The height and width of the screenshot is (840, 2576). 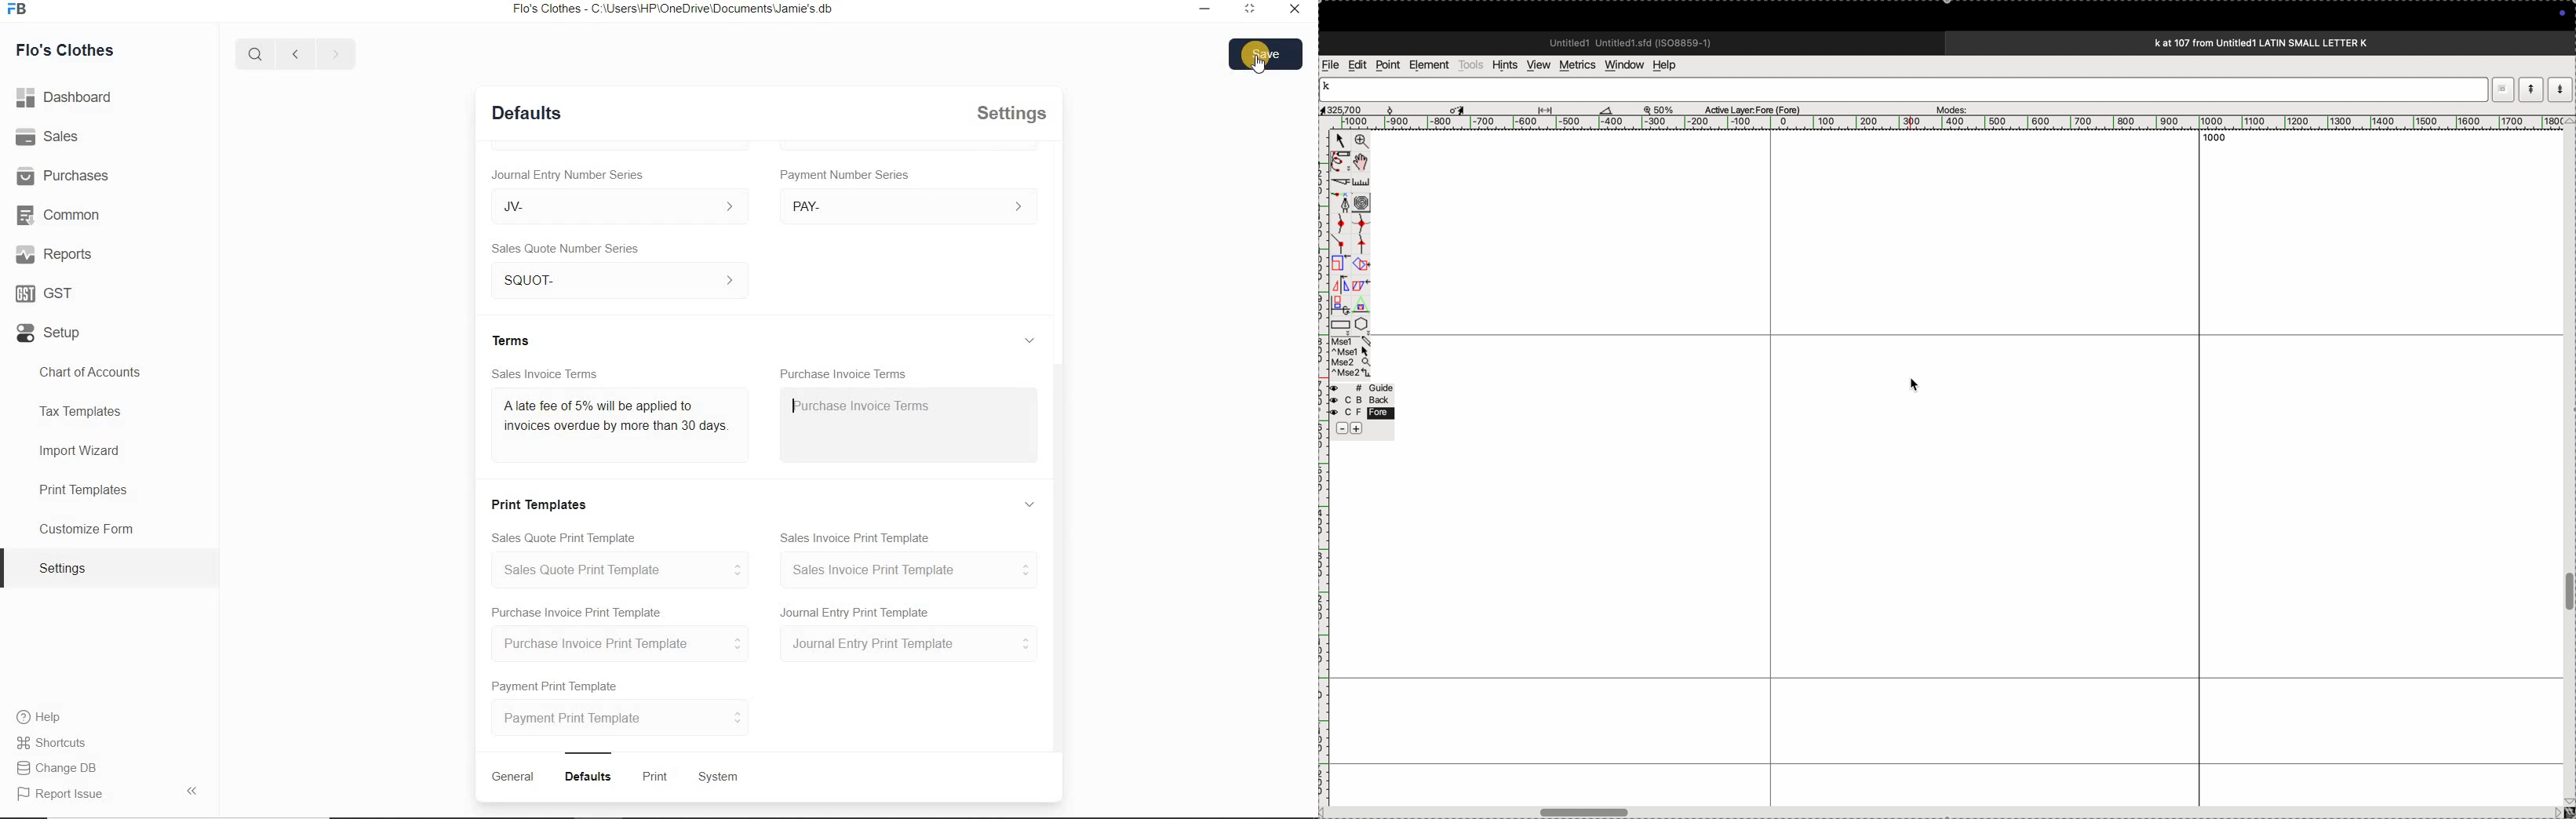 What do you see at coordinates (1340, 294) in the screenshot?
I see `mirror` at bounding box center [1340, 294].